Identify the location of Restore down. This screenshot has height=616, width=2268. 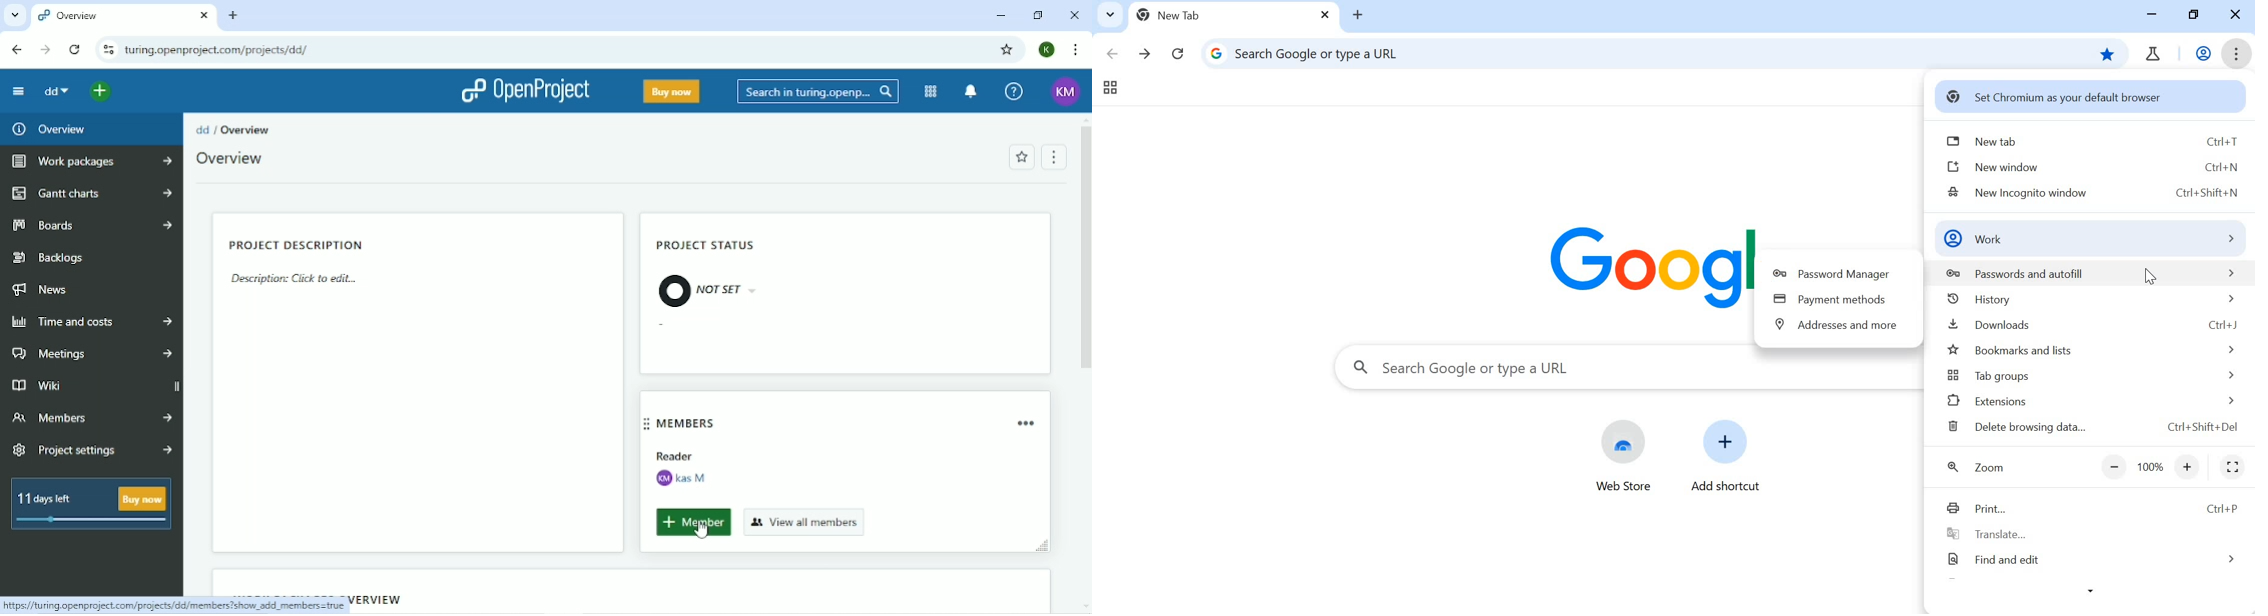
(1037, 14).